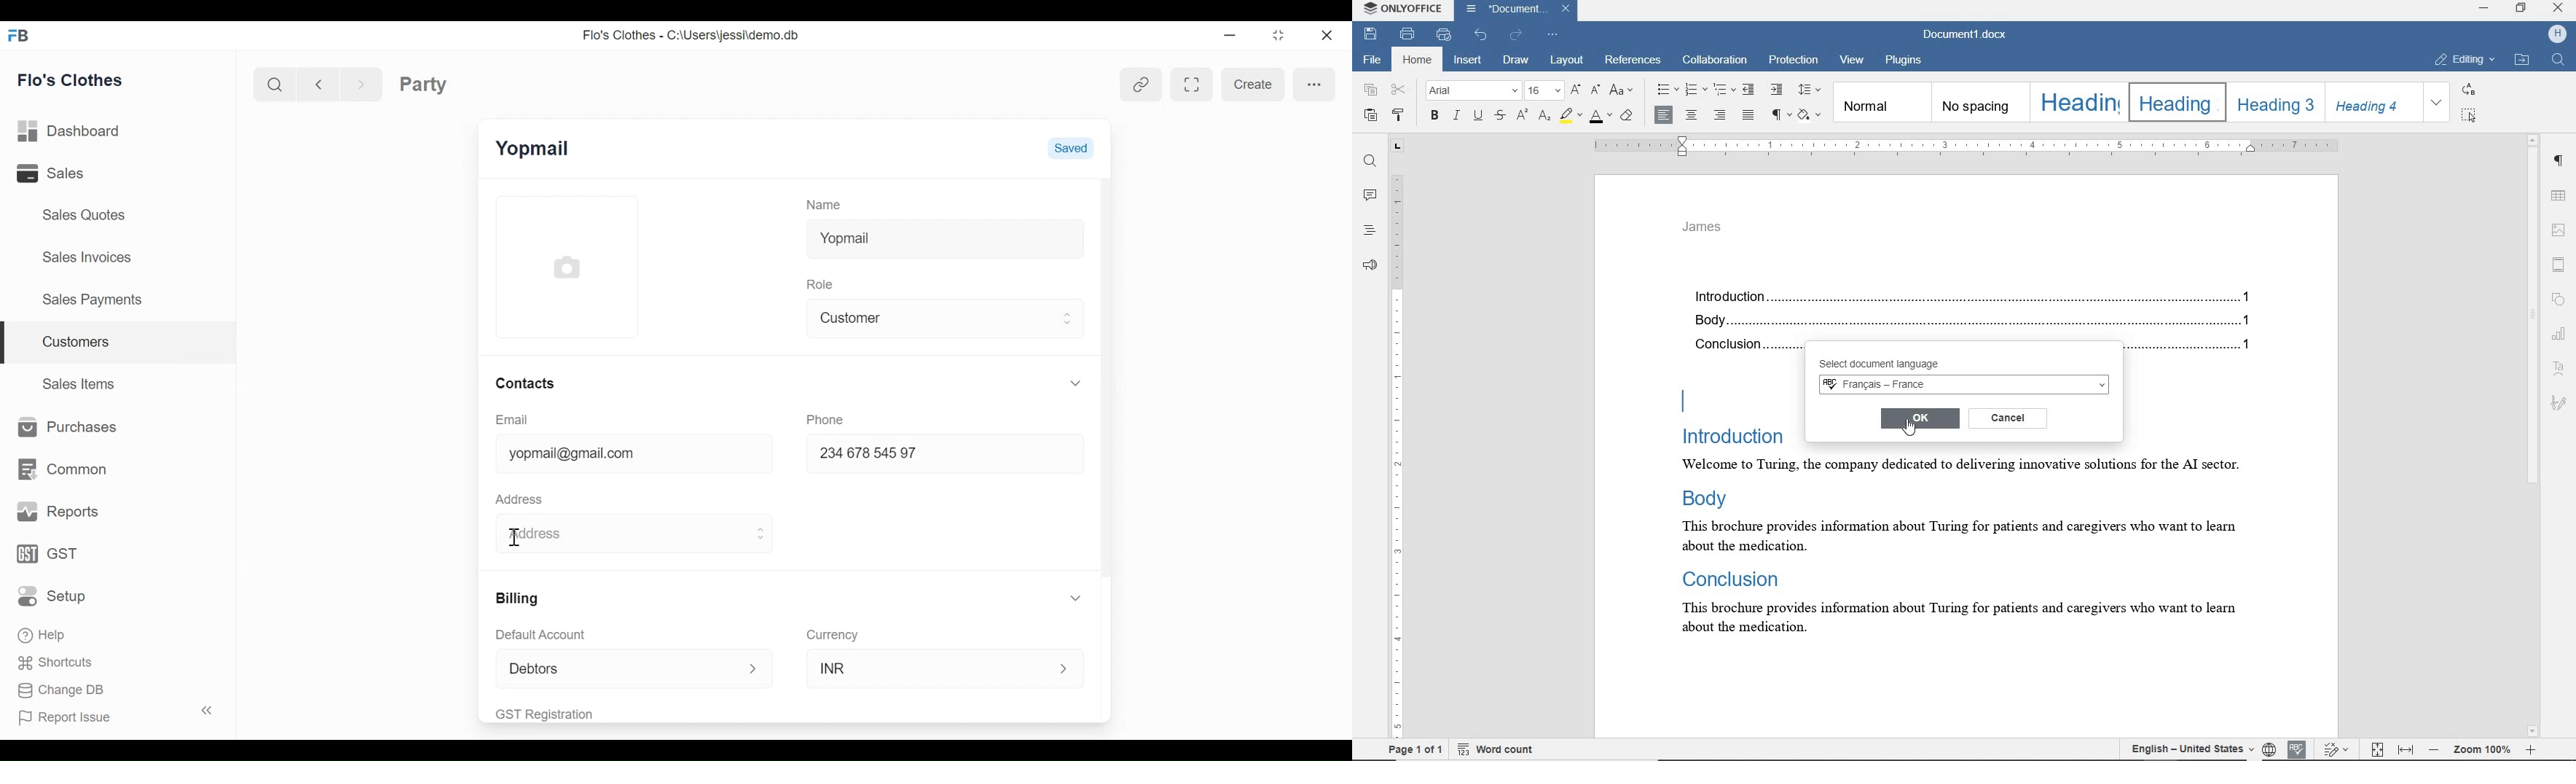 This screenshot has height=784, width=2576. I want to click on Dashboard, so click(73, 132).